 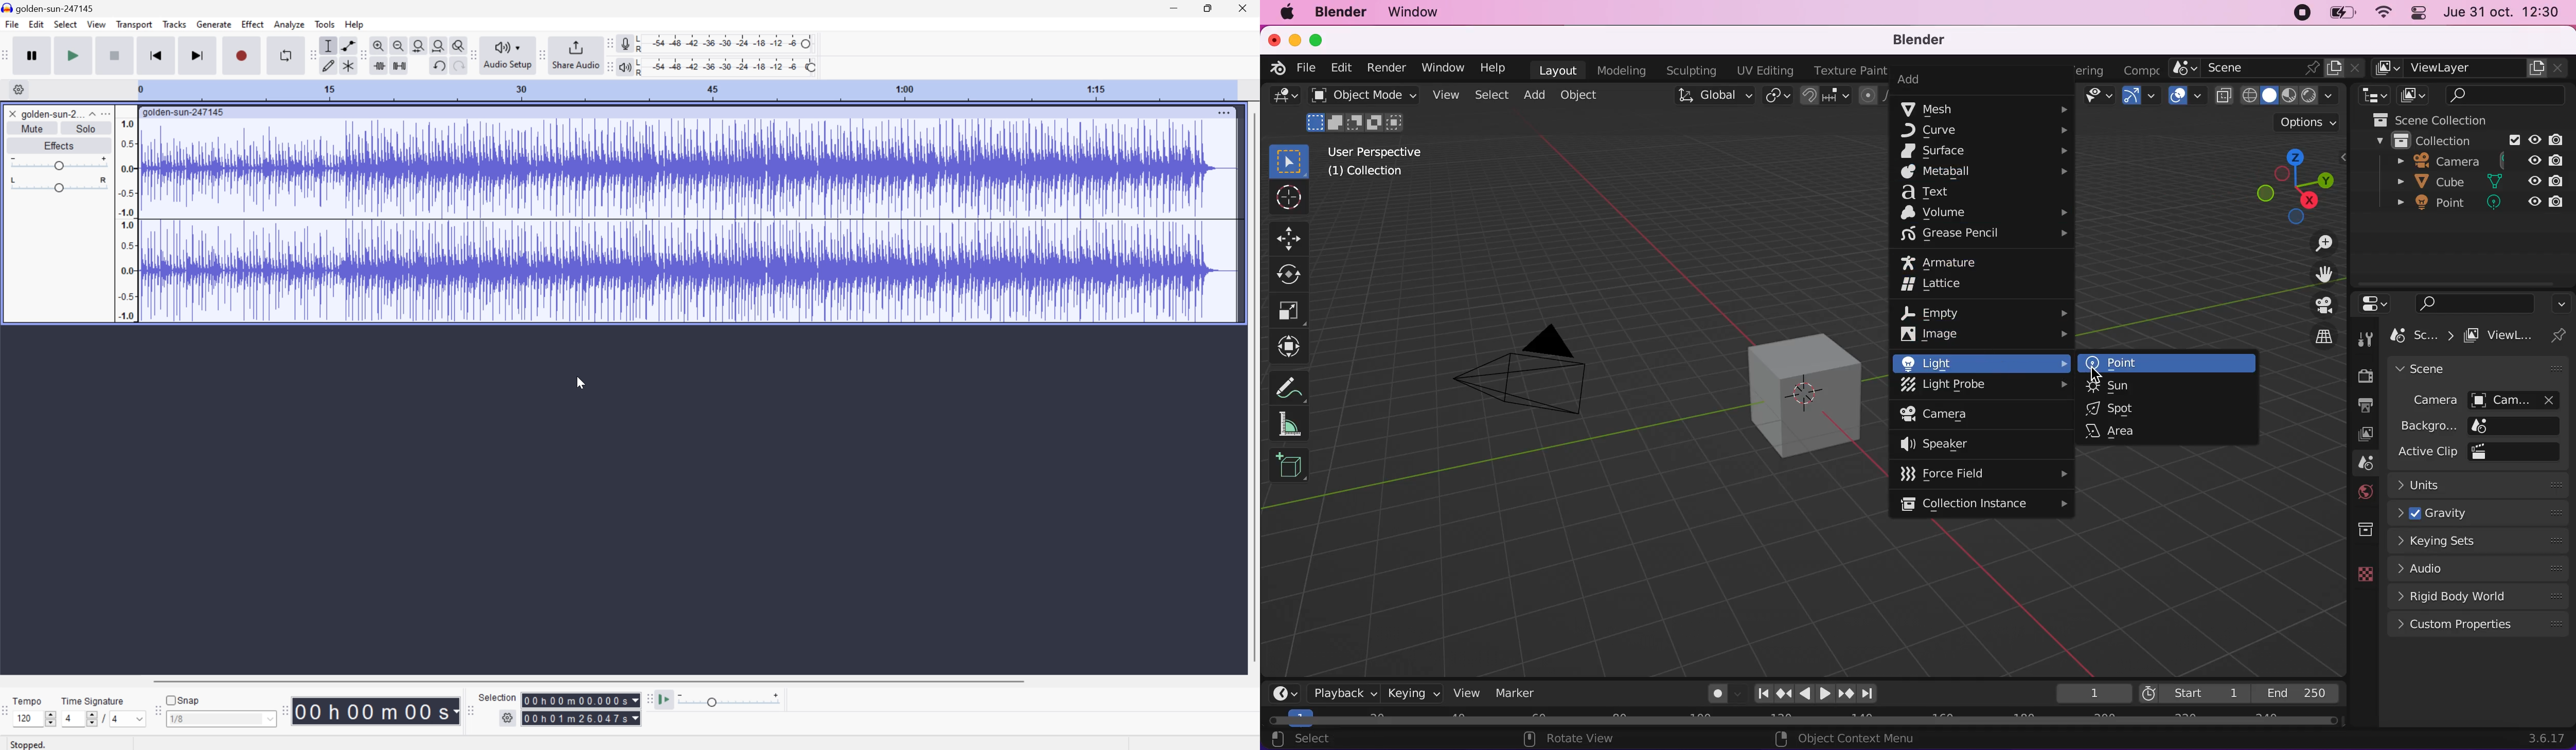 What do you see at coordinates (1826, 696) in the screenshot?
I see `Play animation` at bounding box center [1826, 696].